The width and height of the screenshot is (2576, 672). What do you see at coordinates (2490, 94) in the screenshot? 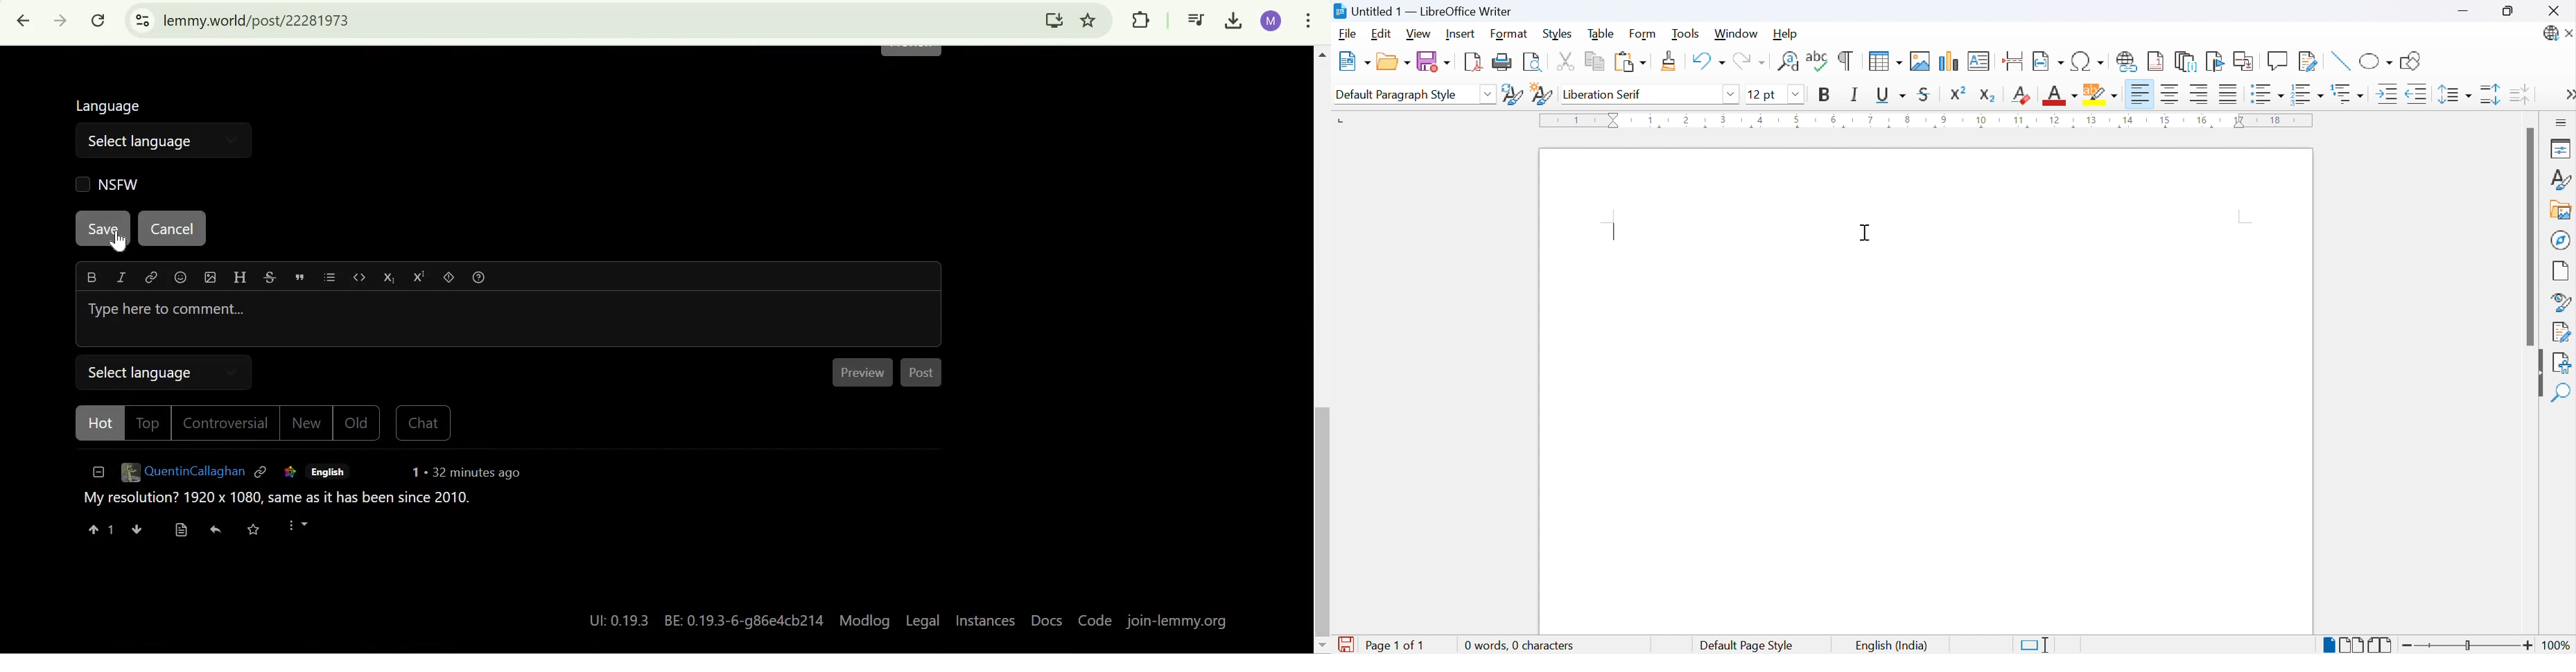
I see `INcrease paragraph sacing` at bounding box center [2490, 94].